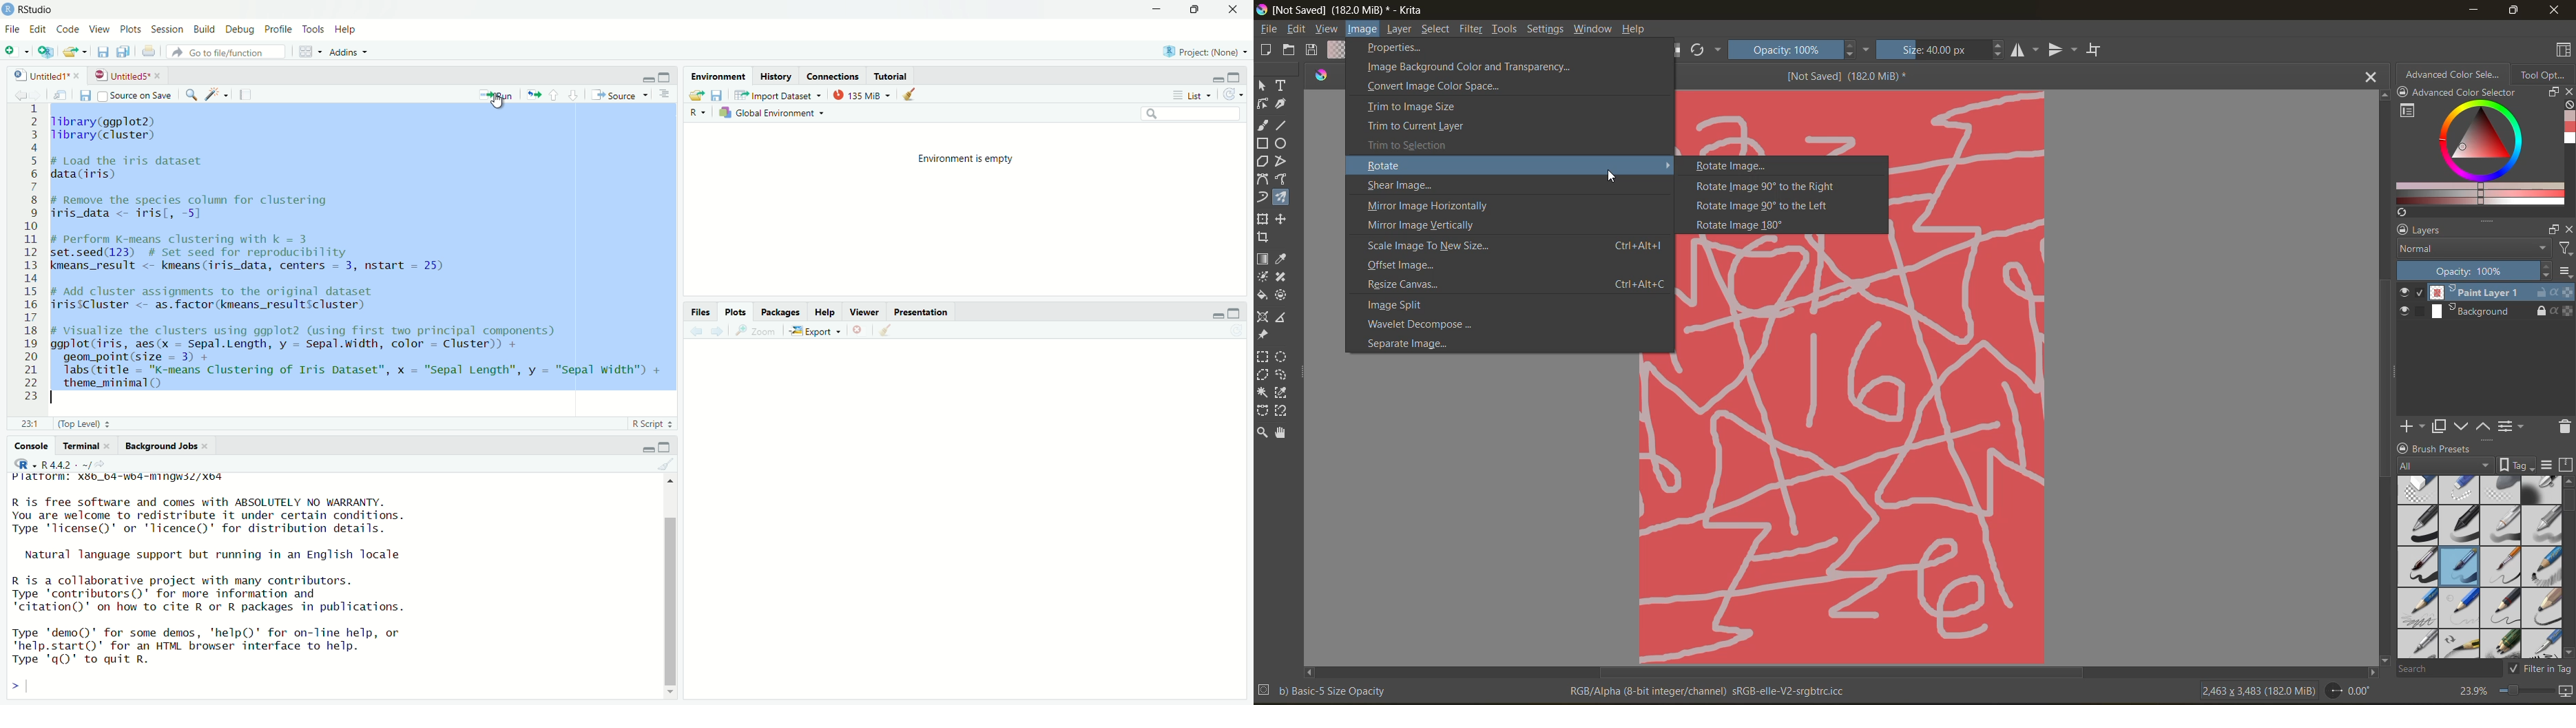 This screenshot has width=2576, height=728. Describe the element at coordinates (2556, 11) in the screenshot. I see `close` at that location.